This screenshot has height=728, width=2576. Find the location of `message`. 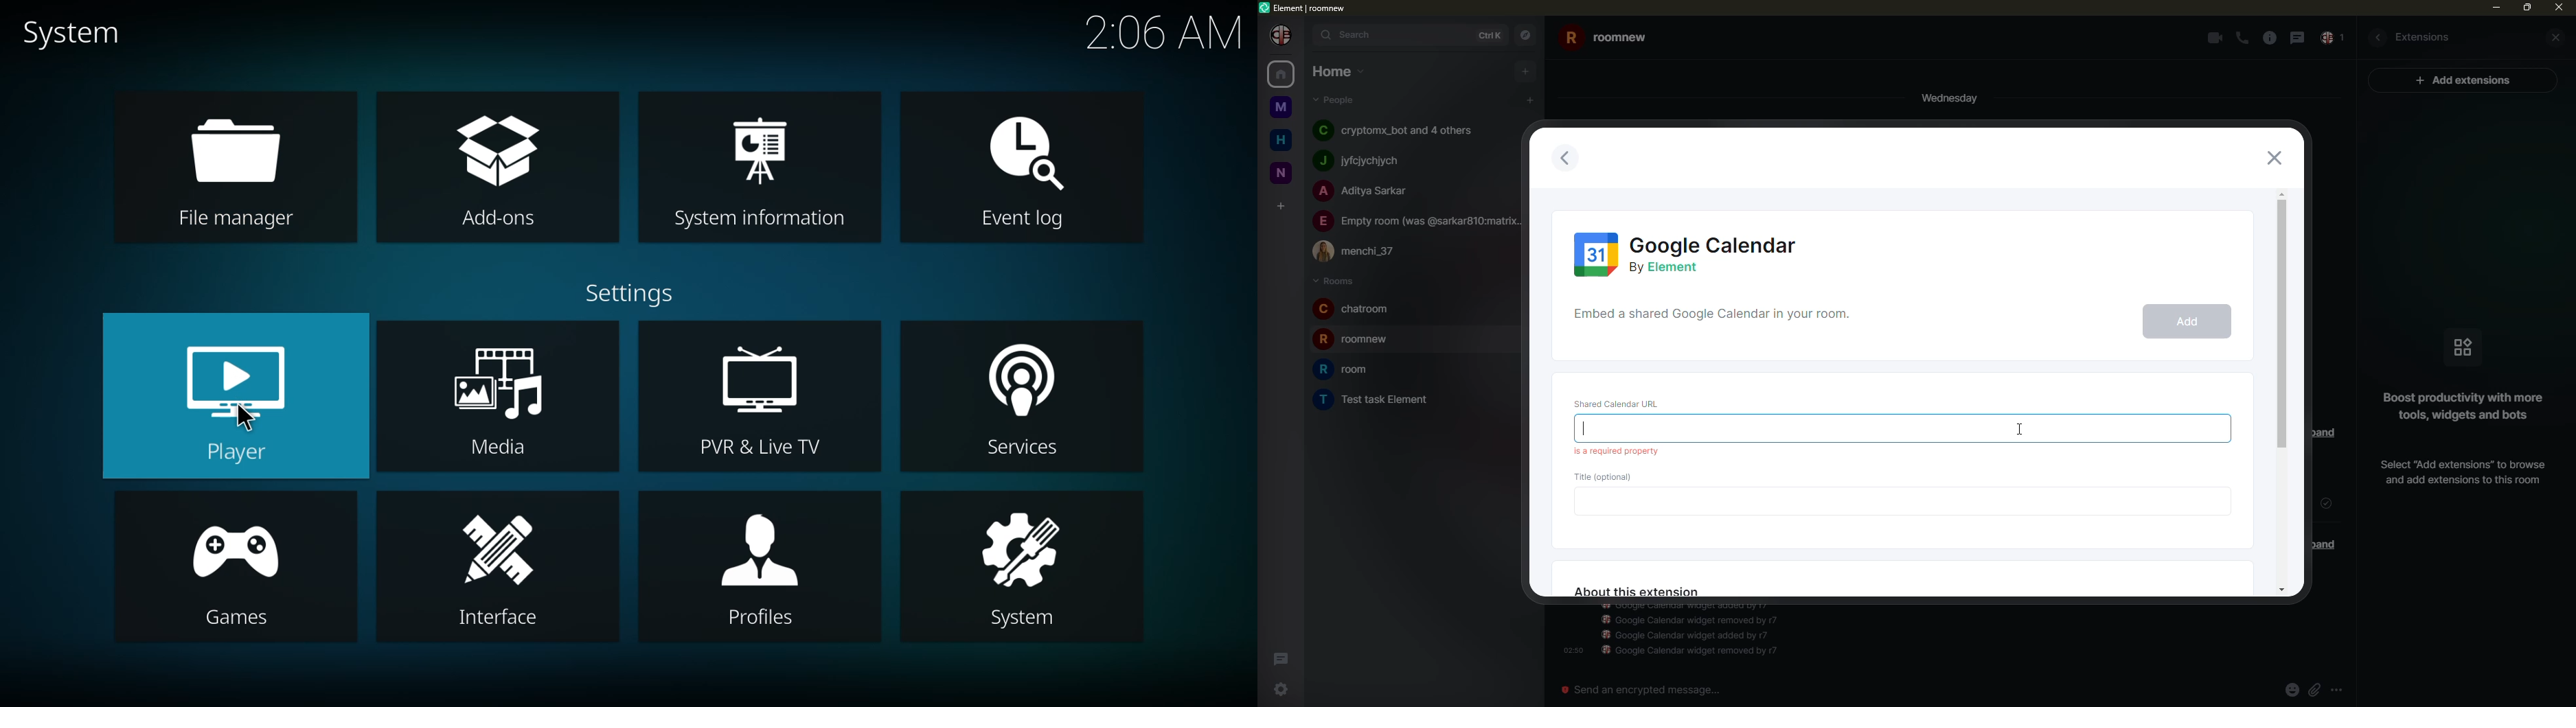

message is located at coordinates (2299, 38).